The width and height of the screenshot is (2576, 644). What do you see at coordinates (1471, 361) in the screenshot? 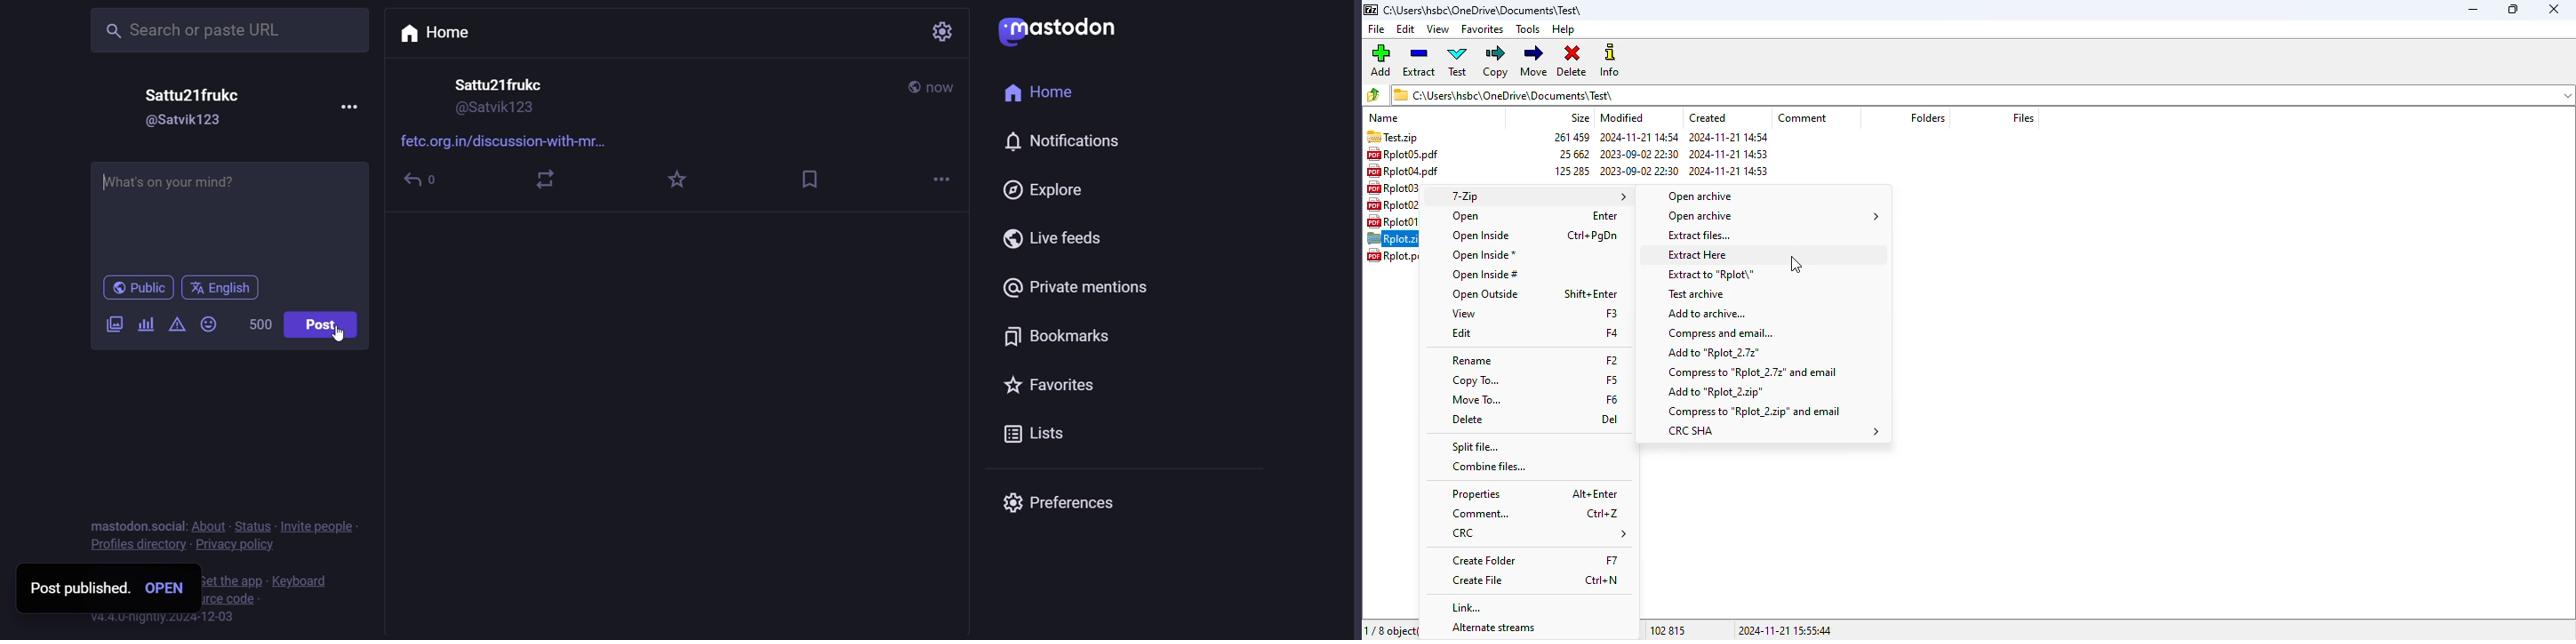
I see `rename` at bounding box center [1471, 361].